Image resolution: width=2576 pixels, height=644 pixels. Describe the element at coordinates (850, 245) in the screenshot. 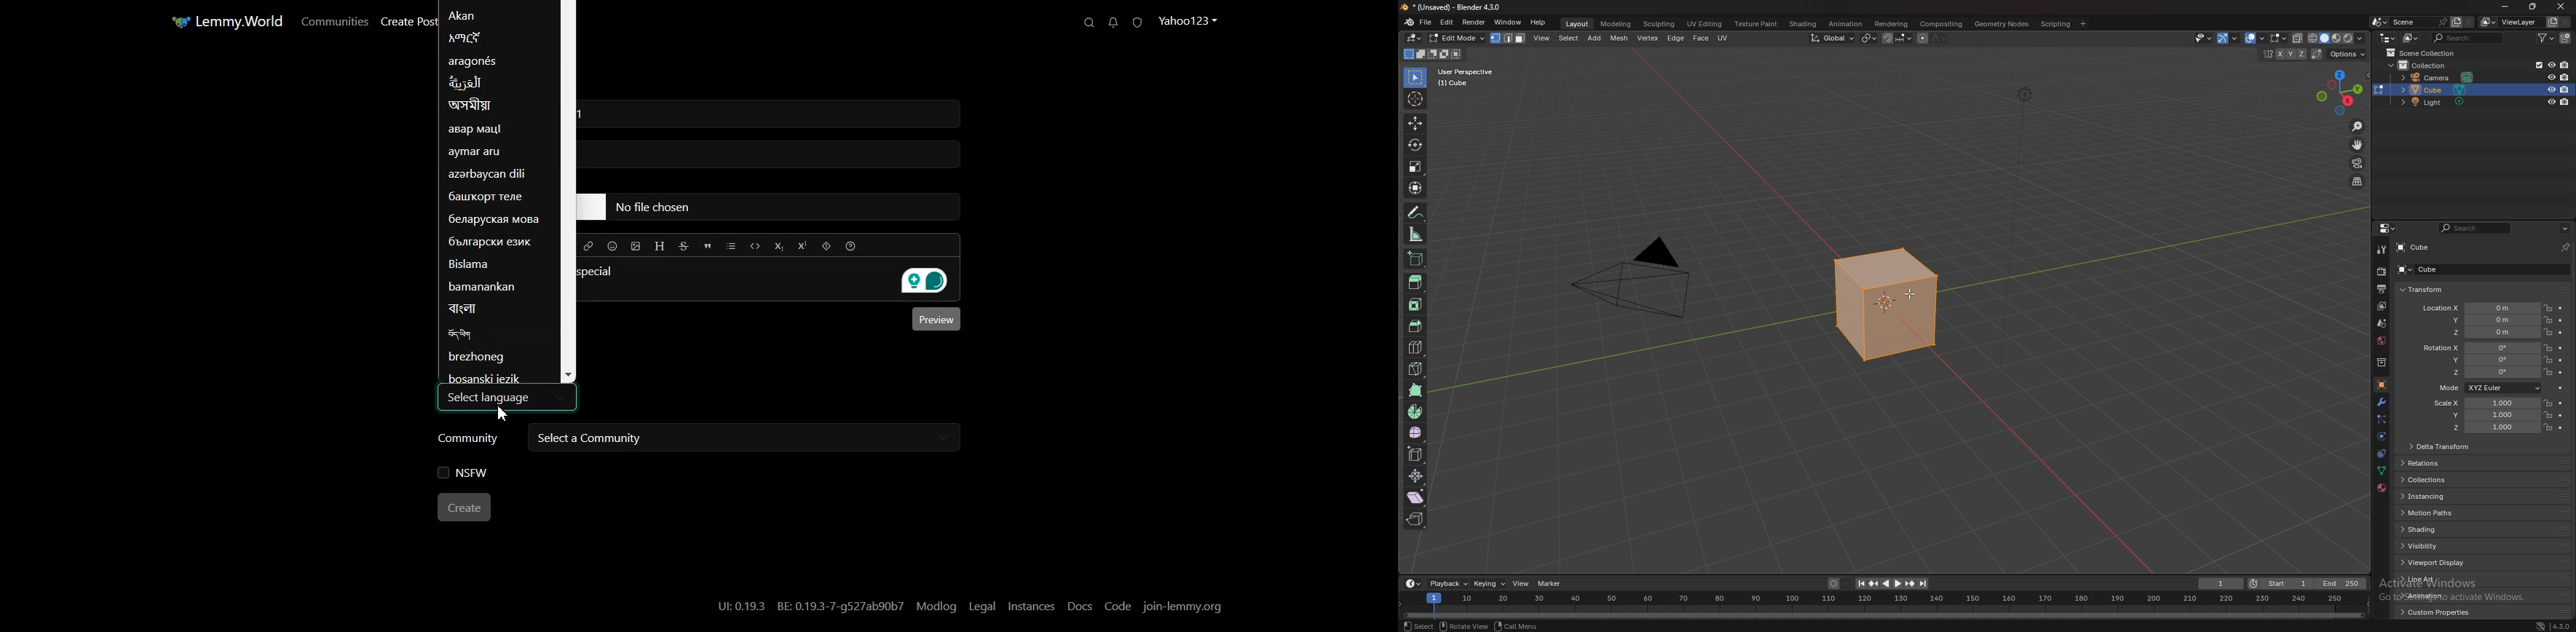

I see `Formatting help` at that location.